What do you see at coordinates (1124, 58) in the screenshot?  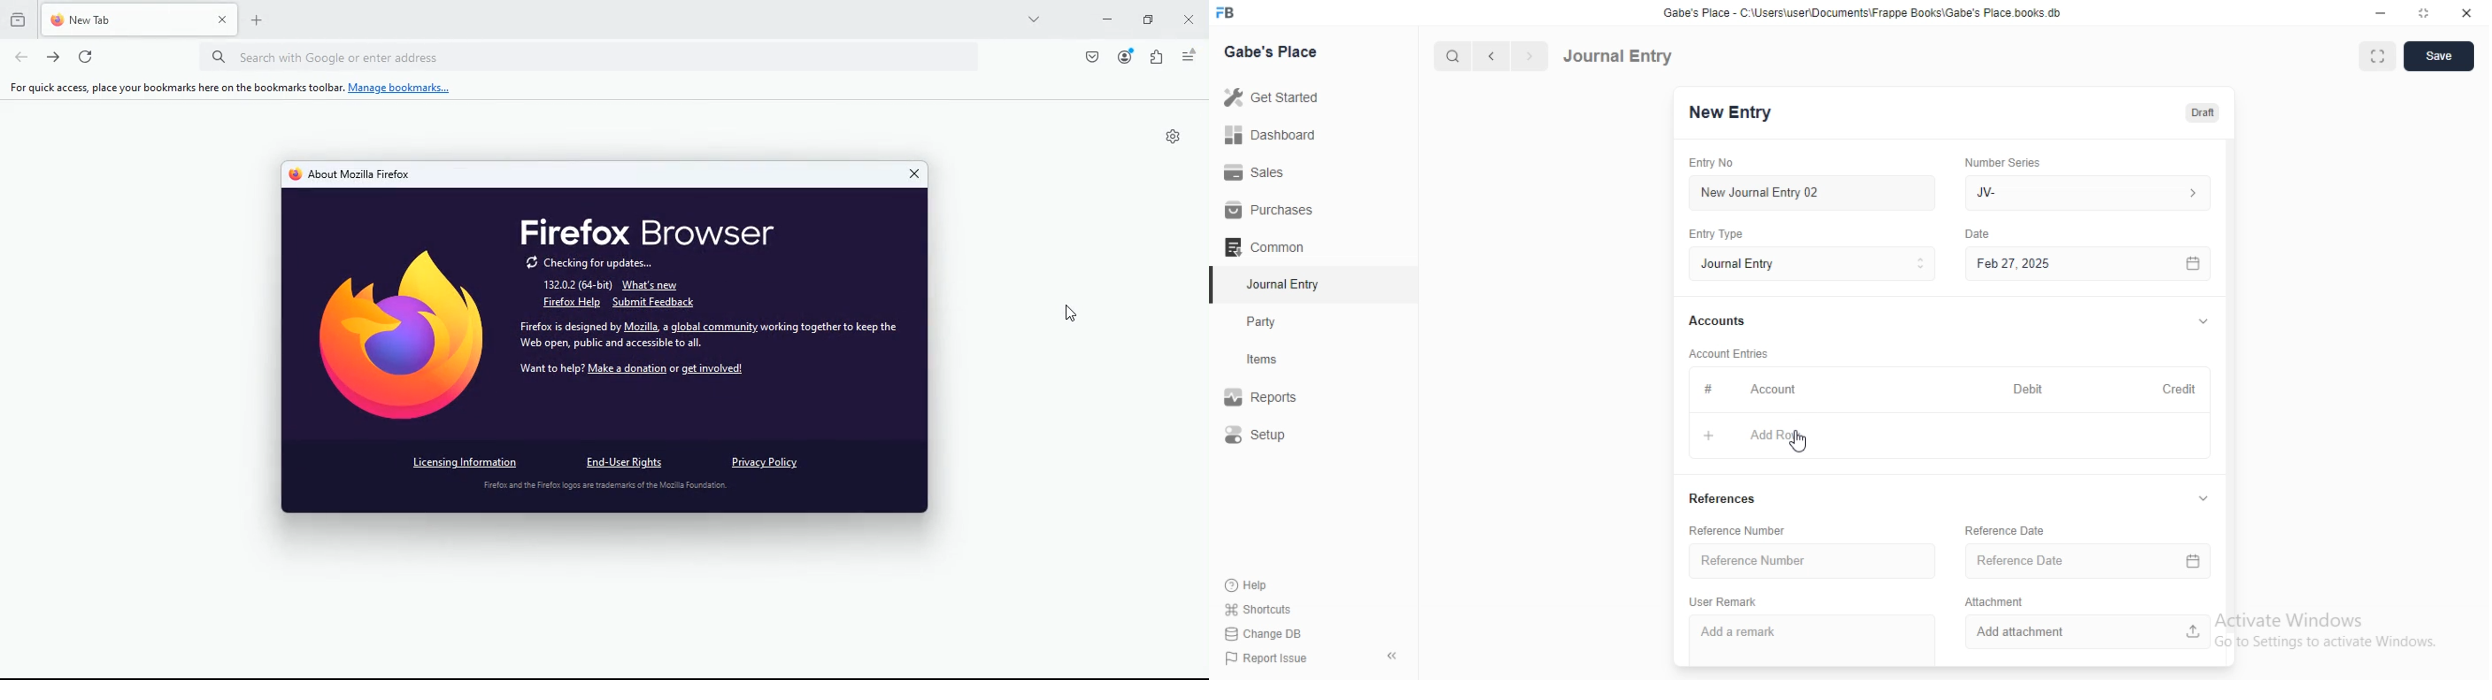 I see `profile` at bounding box center [1124, 58].